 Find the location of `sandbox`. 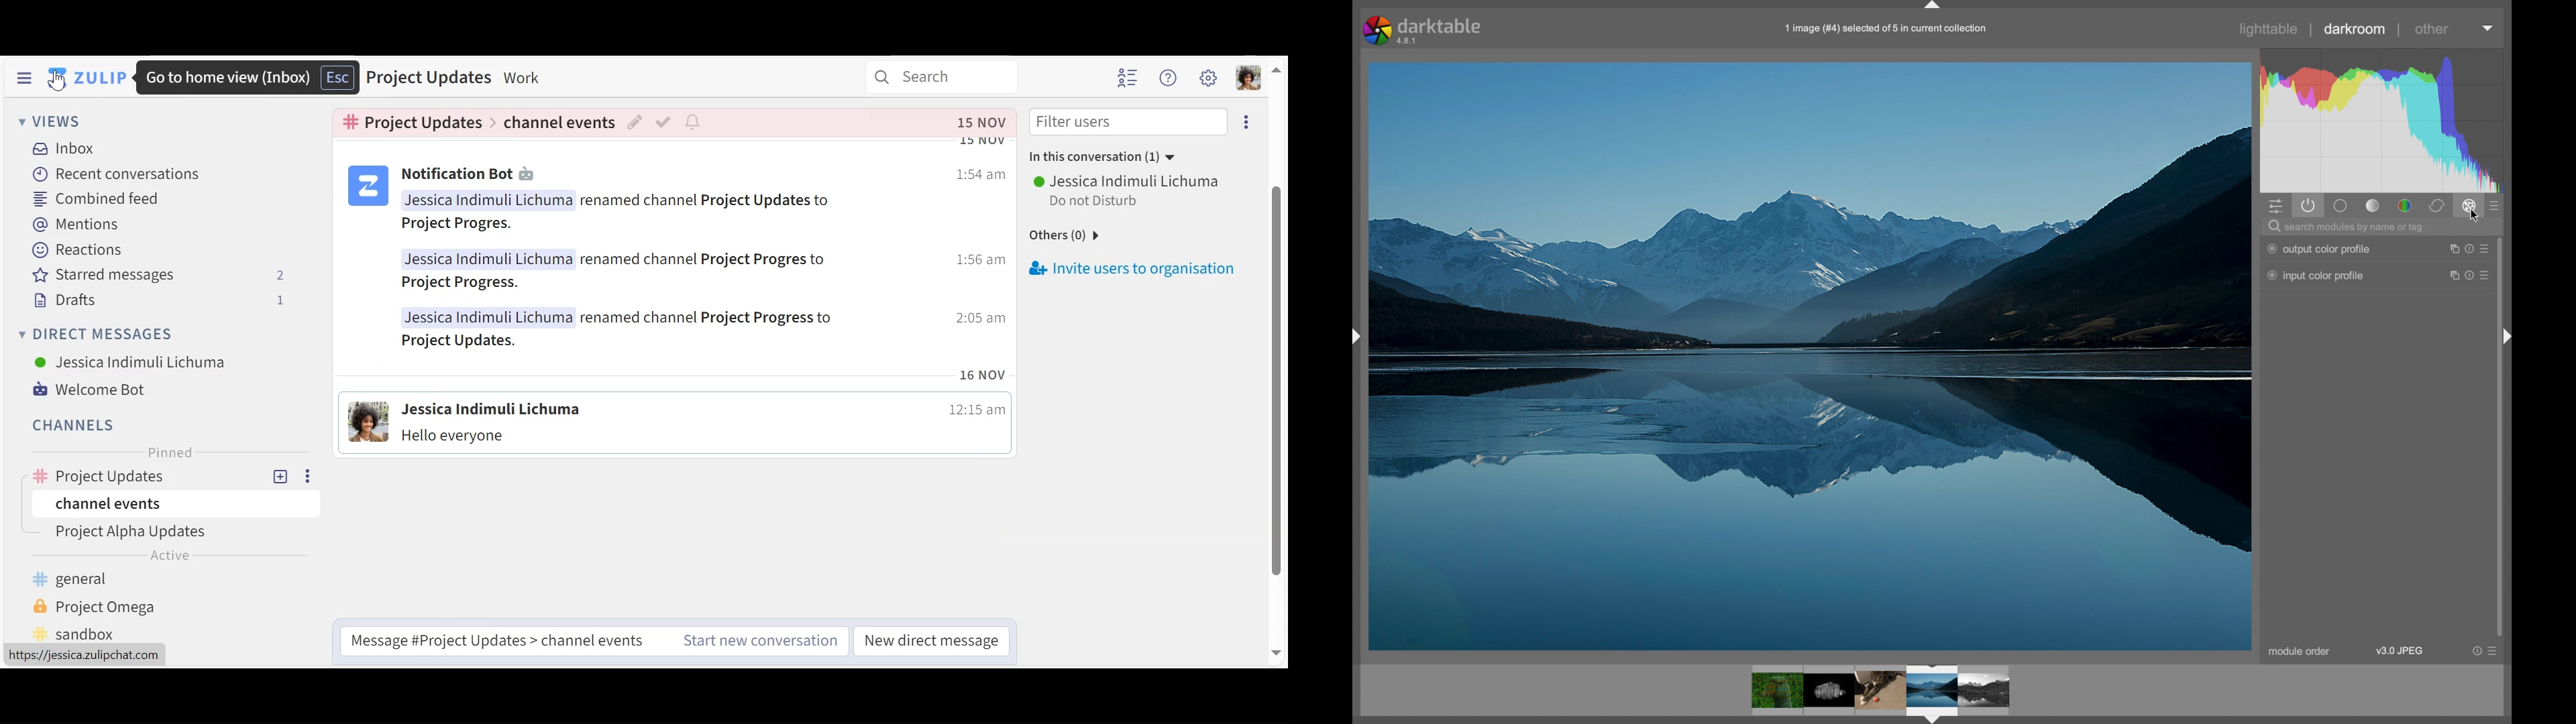

sandbox is located at coordinates (103, 634).